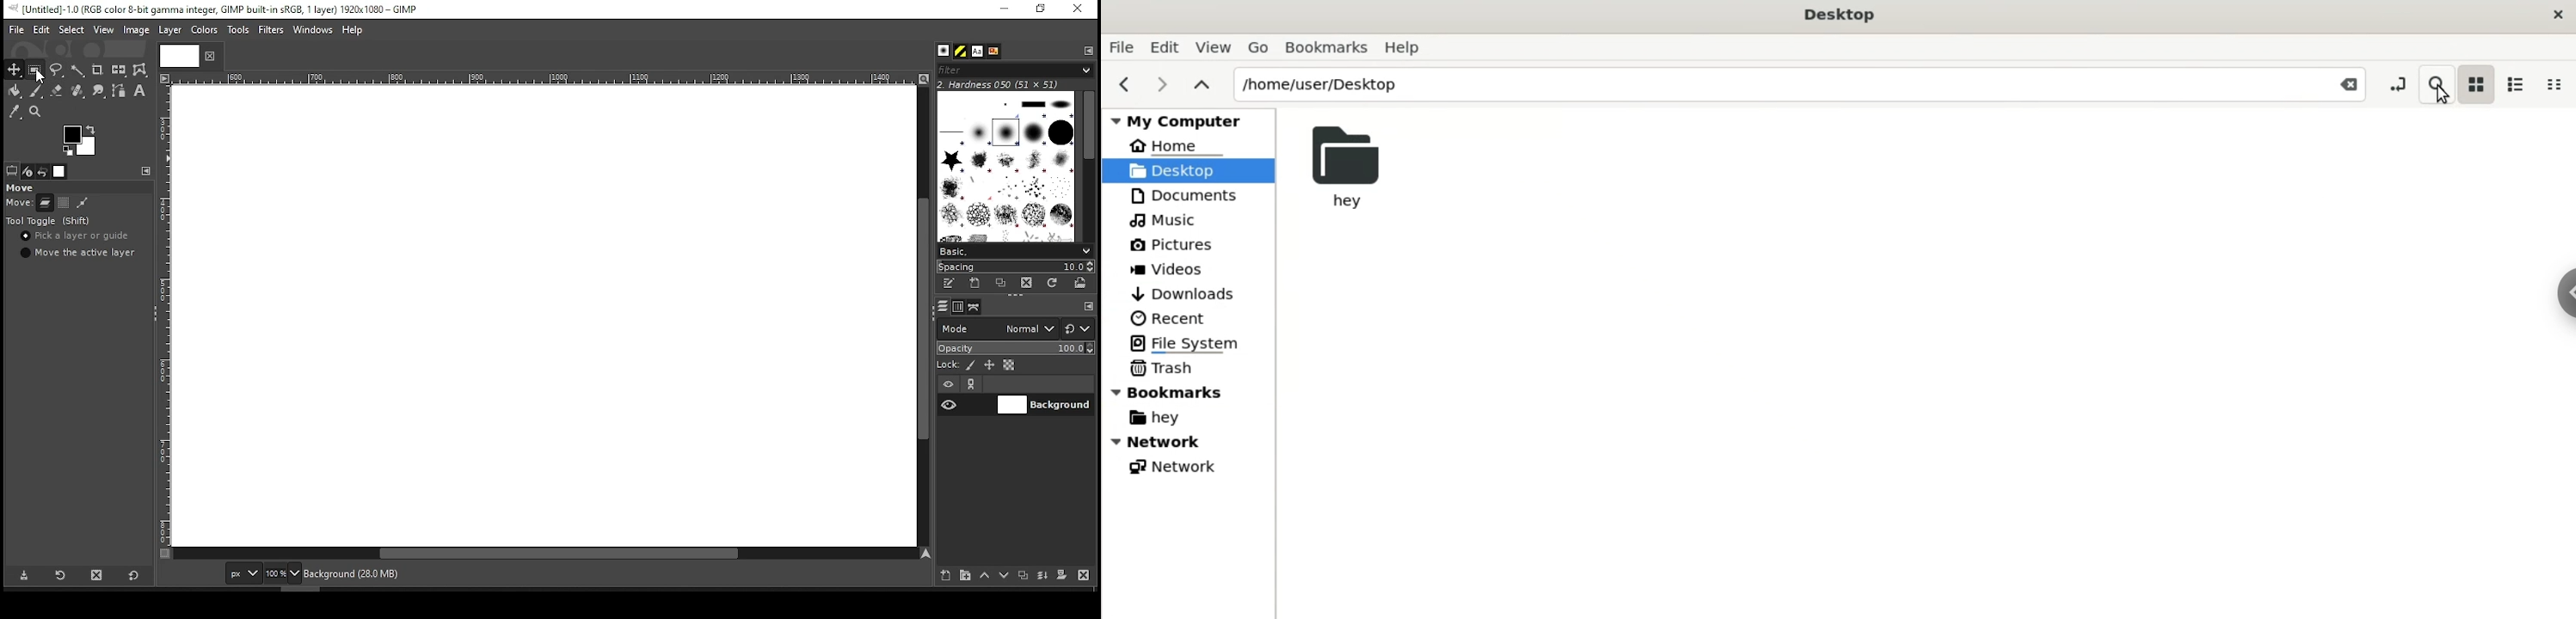 This screenshot has height=644, width=2576. Describe the element at coordinates (1767, 82) in the screenshot. I see `/home/user/Desktop` at that location.